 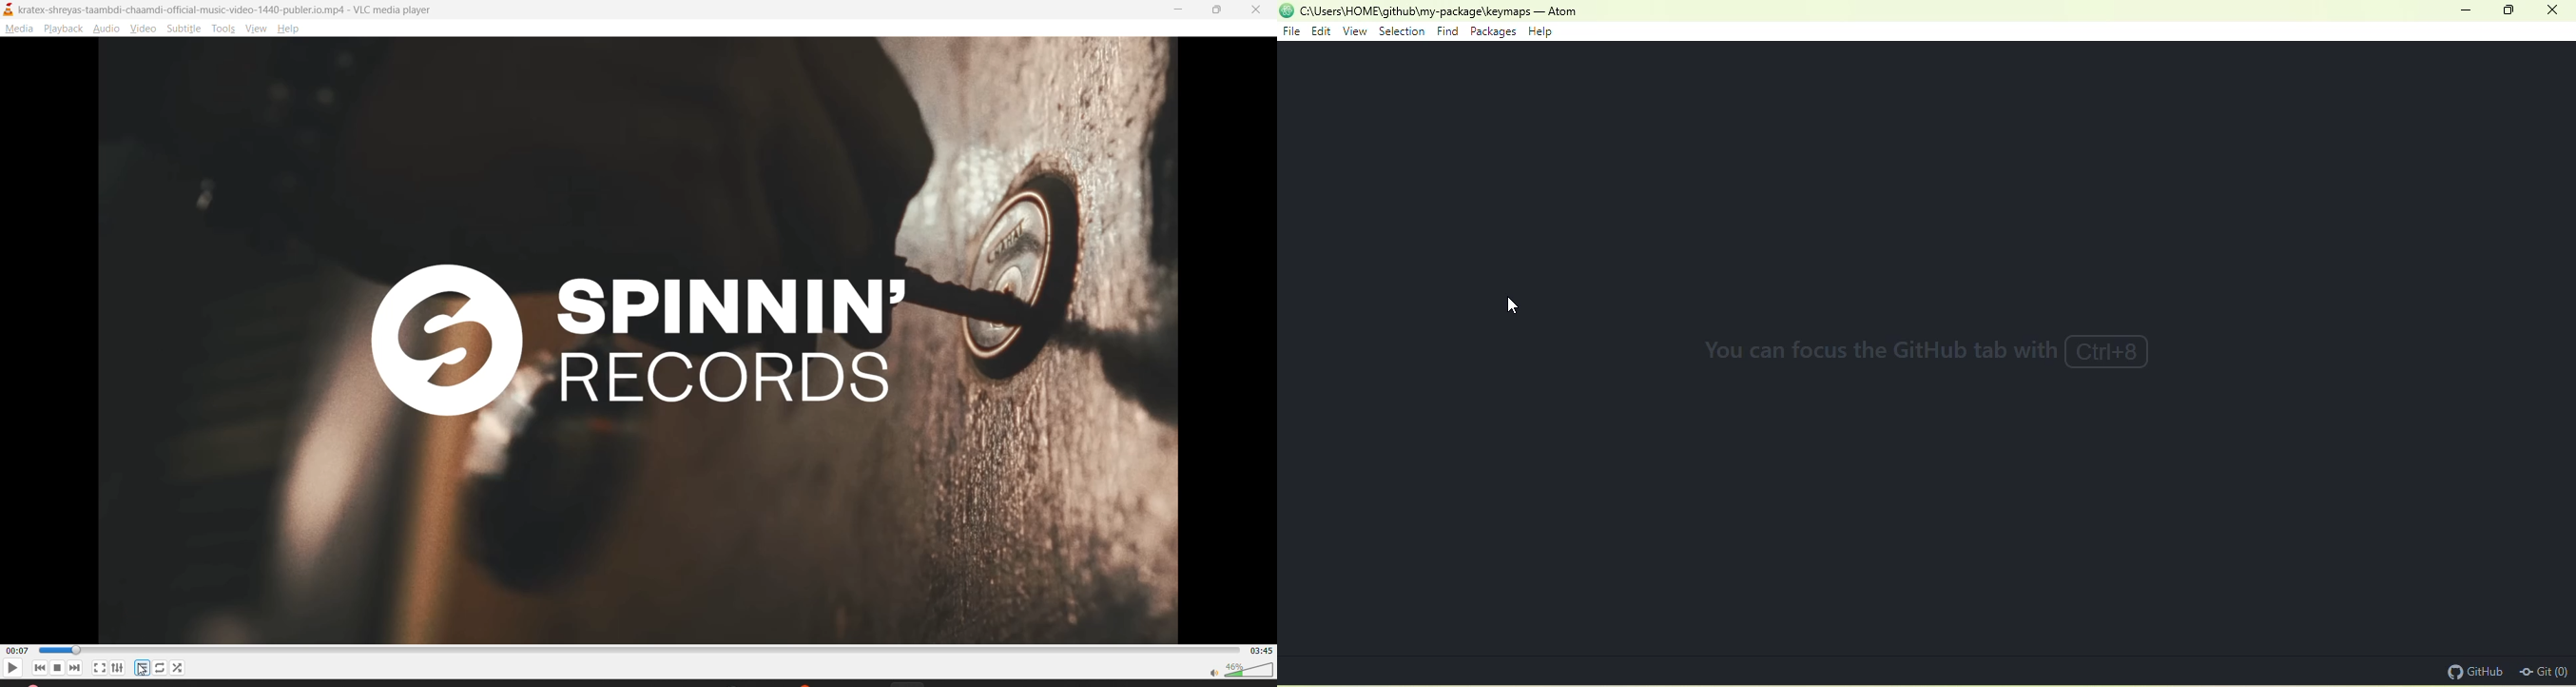 What do you see at coordinates (2556, 10) in the screenshot?
I see `close` at bounding box center [2556, 10].